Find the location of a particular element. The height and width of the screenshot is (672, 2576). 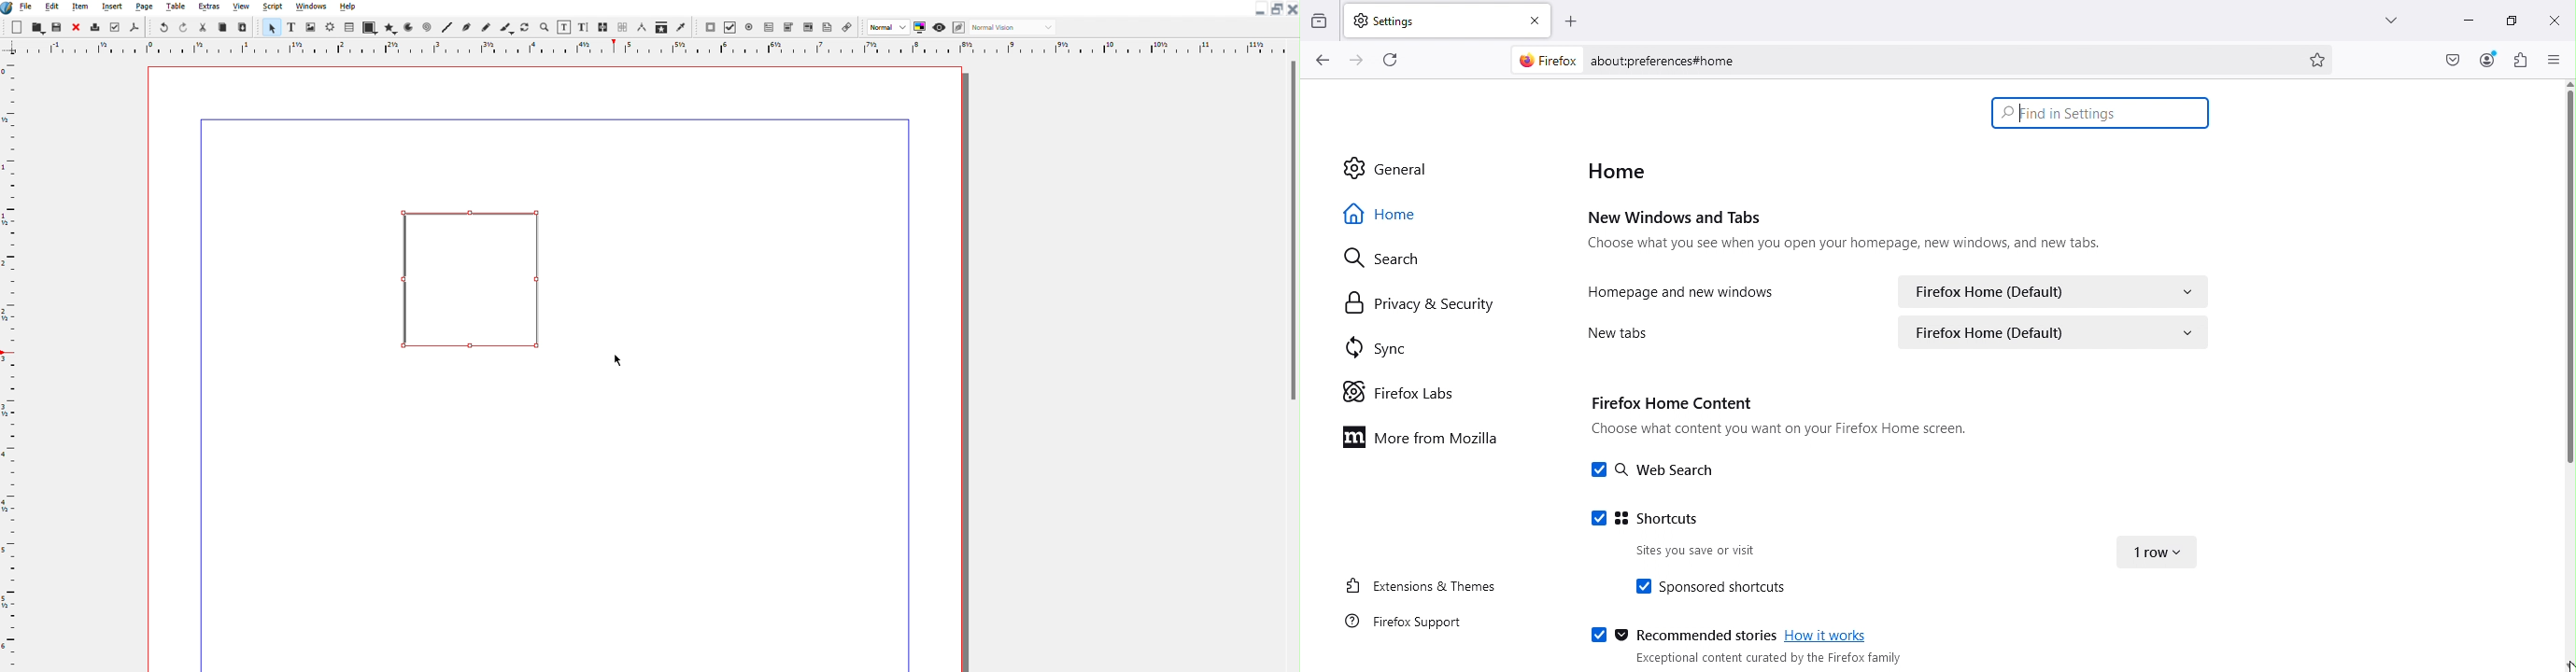

Bookmark this page is located at coordinates (2319, 58).